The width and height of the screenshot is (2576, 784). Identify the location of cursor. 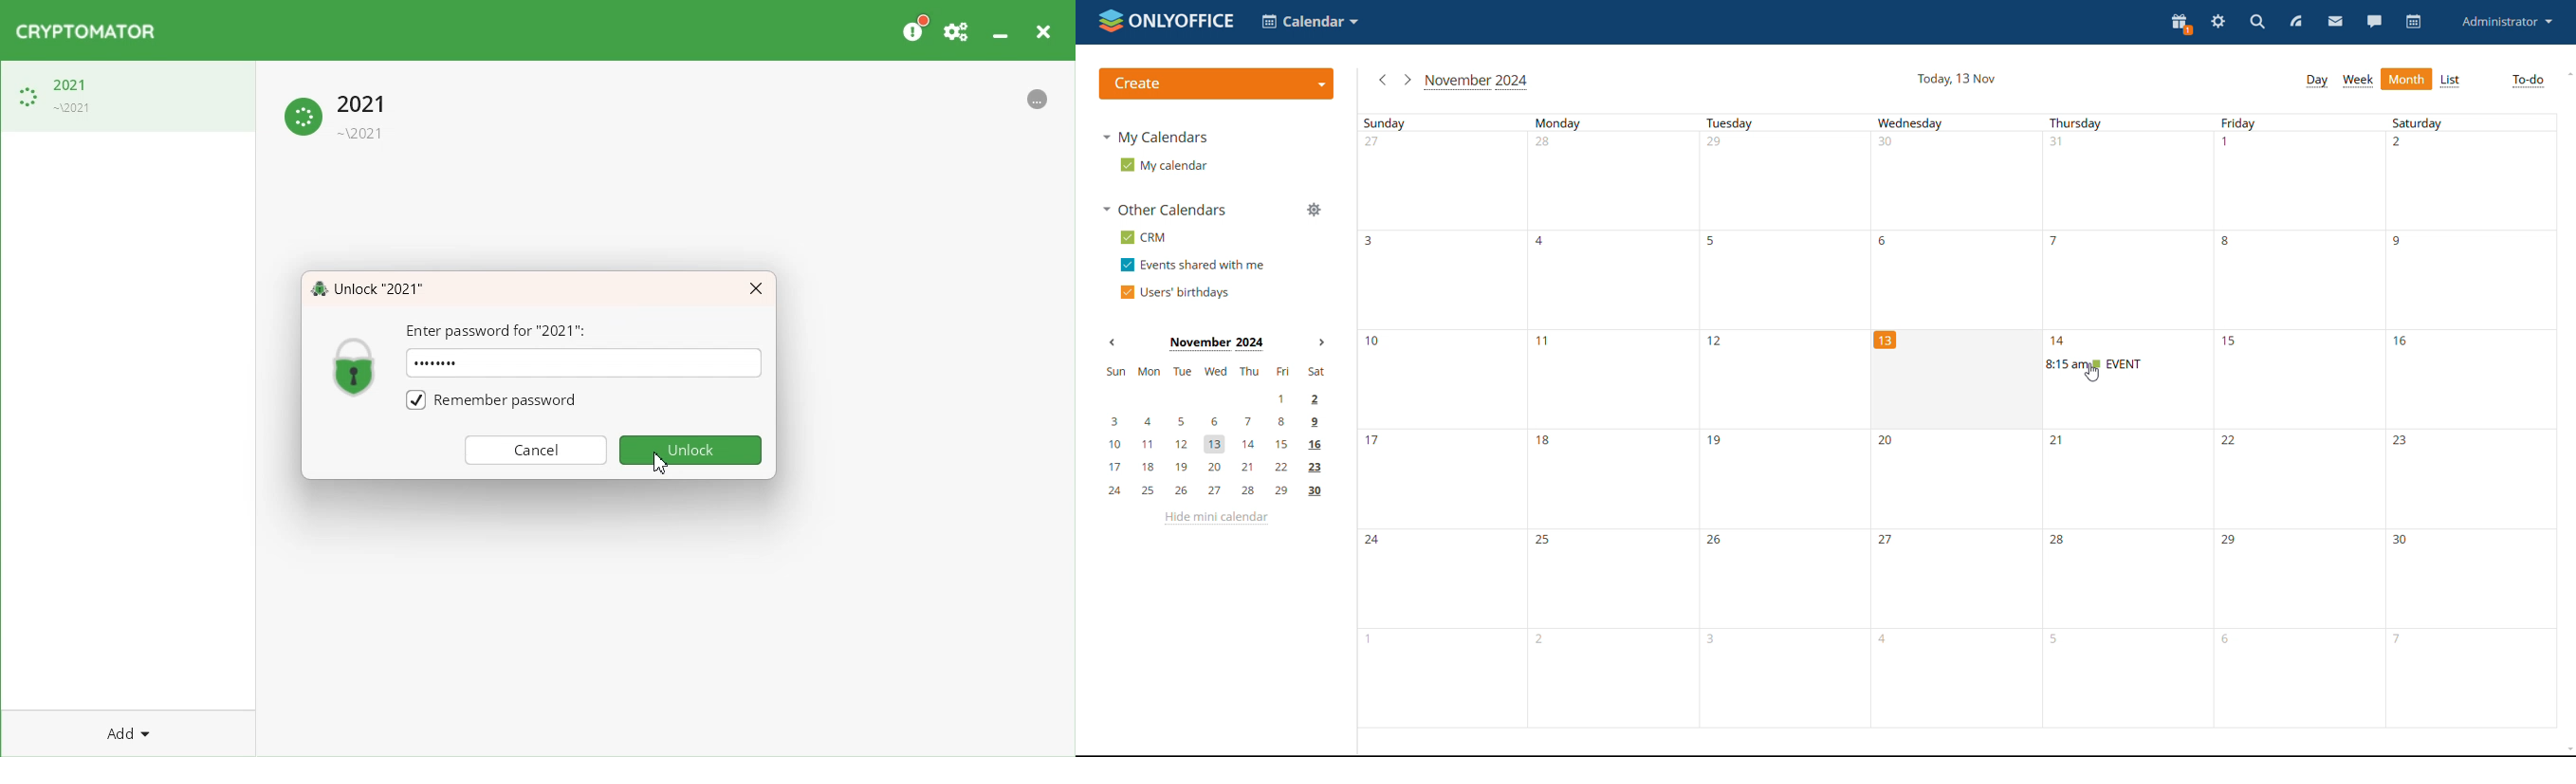
(2094, 373).